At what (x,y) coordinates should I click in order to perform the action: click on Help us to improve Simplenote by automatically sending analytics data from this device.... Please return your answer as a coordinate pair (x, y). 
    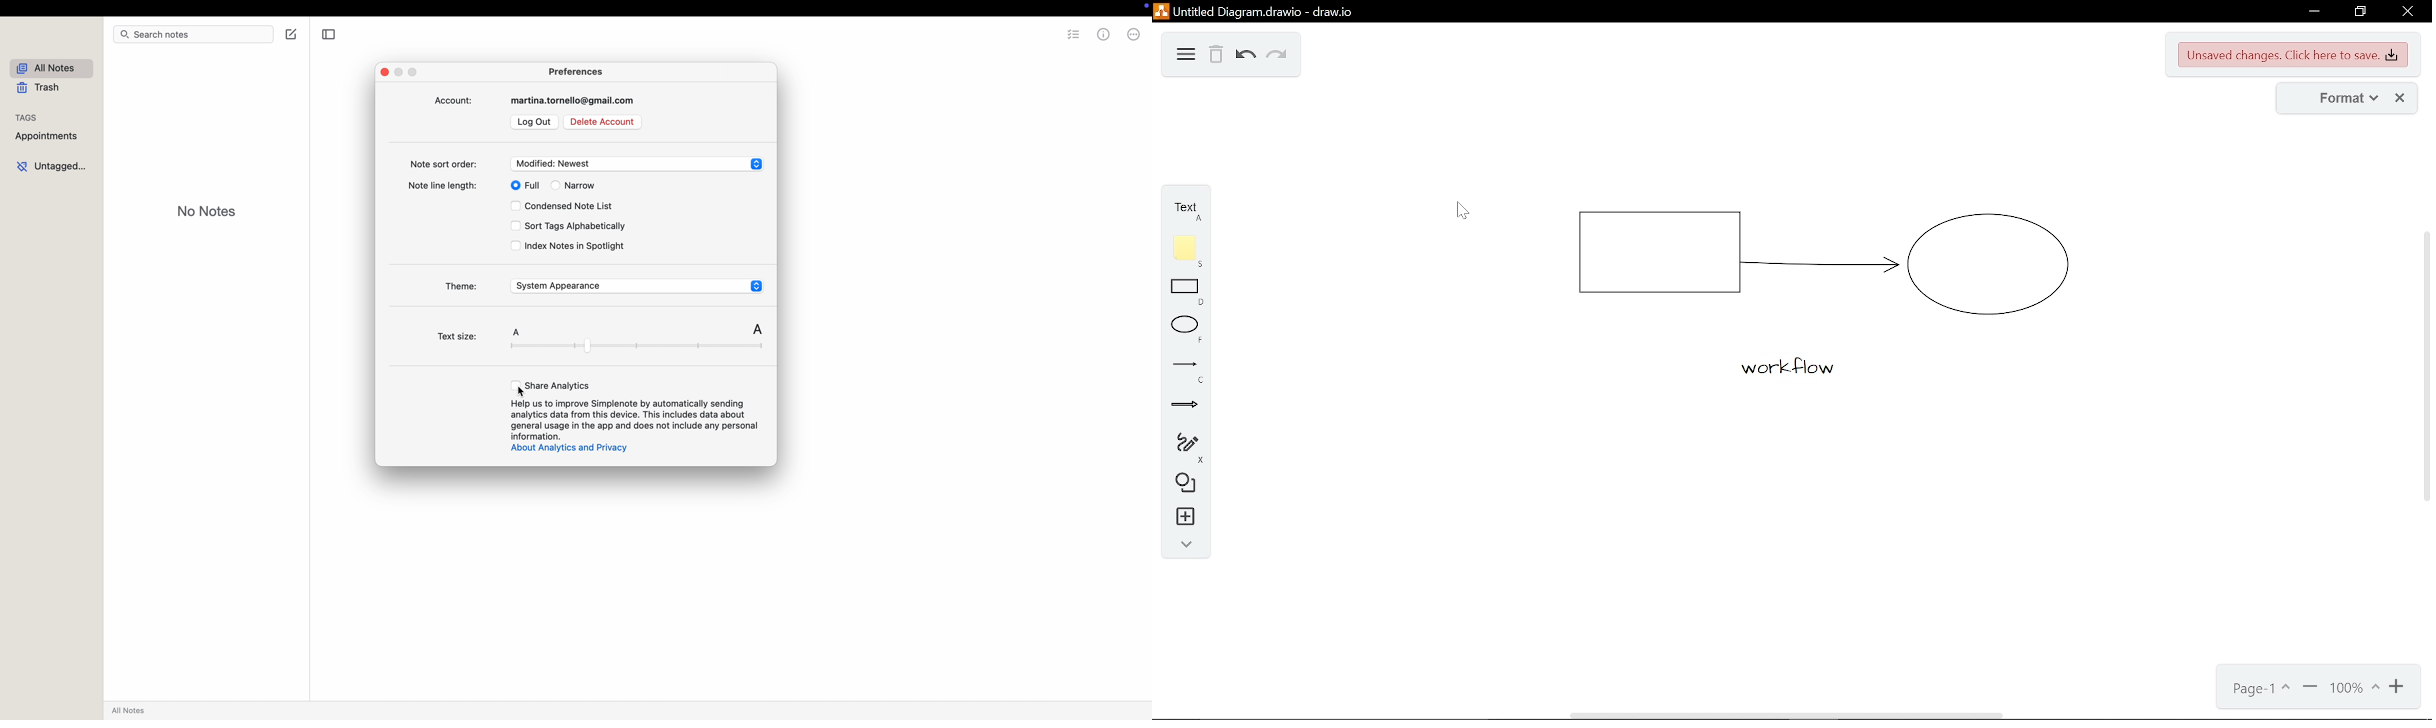
    Looking at the image, I should click on (635, 420).